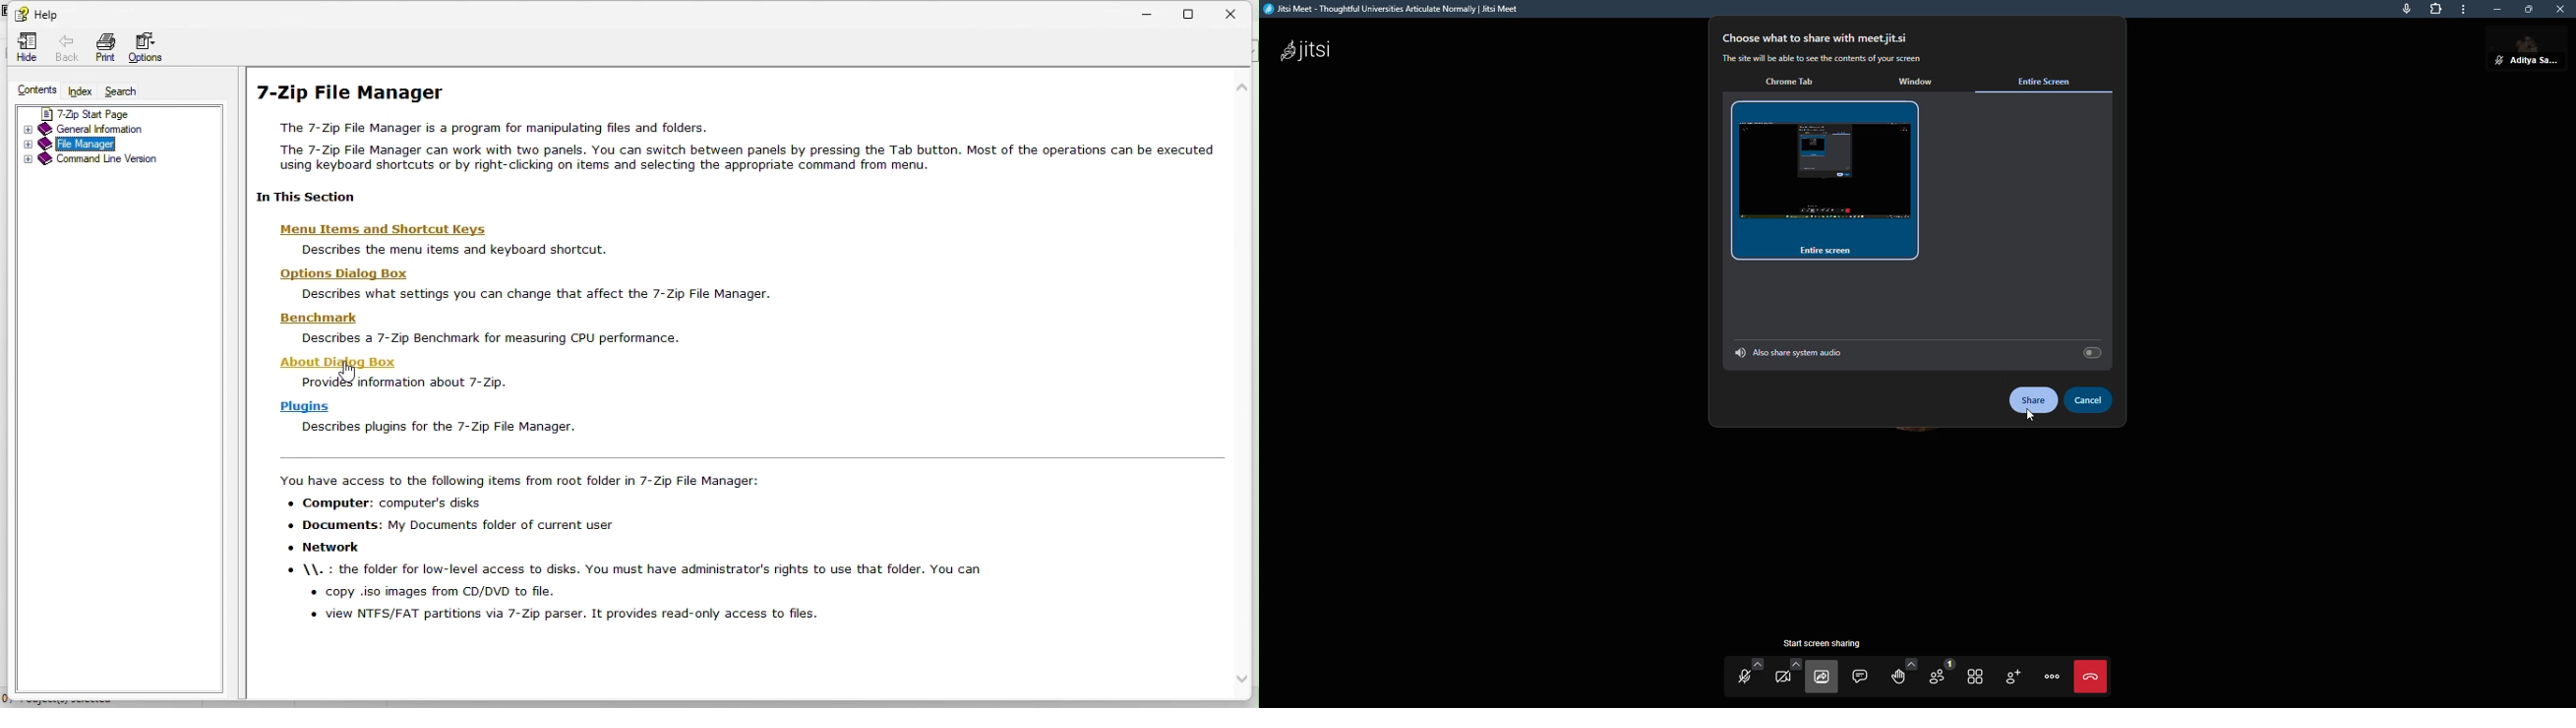 Image resolution: width=2576 pixels, height=728 pixels. I want to click on Describes the menu items and keyboard shortcut., so click(463, 250).